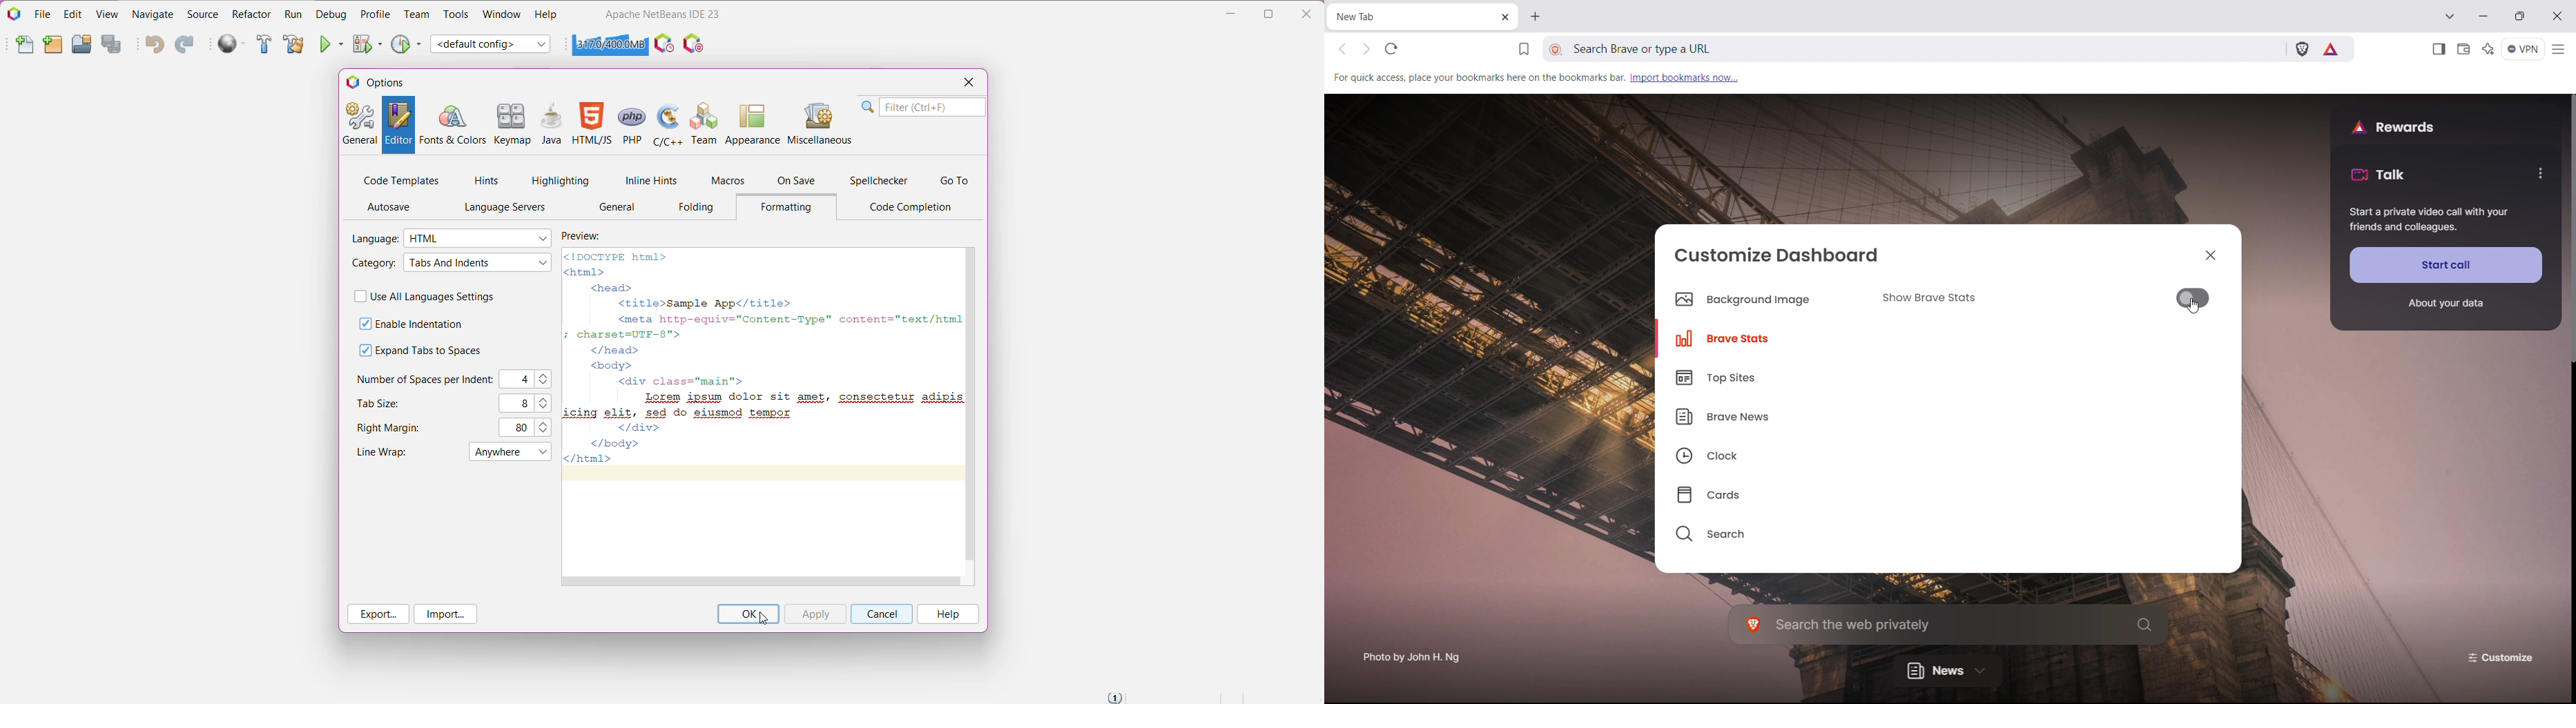  Describe the element at coordinates (2044, 298) in the screenshot. I see `show brave stats` at that location.